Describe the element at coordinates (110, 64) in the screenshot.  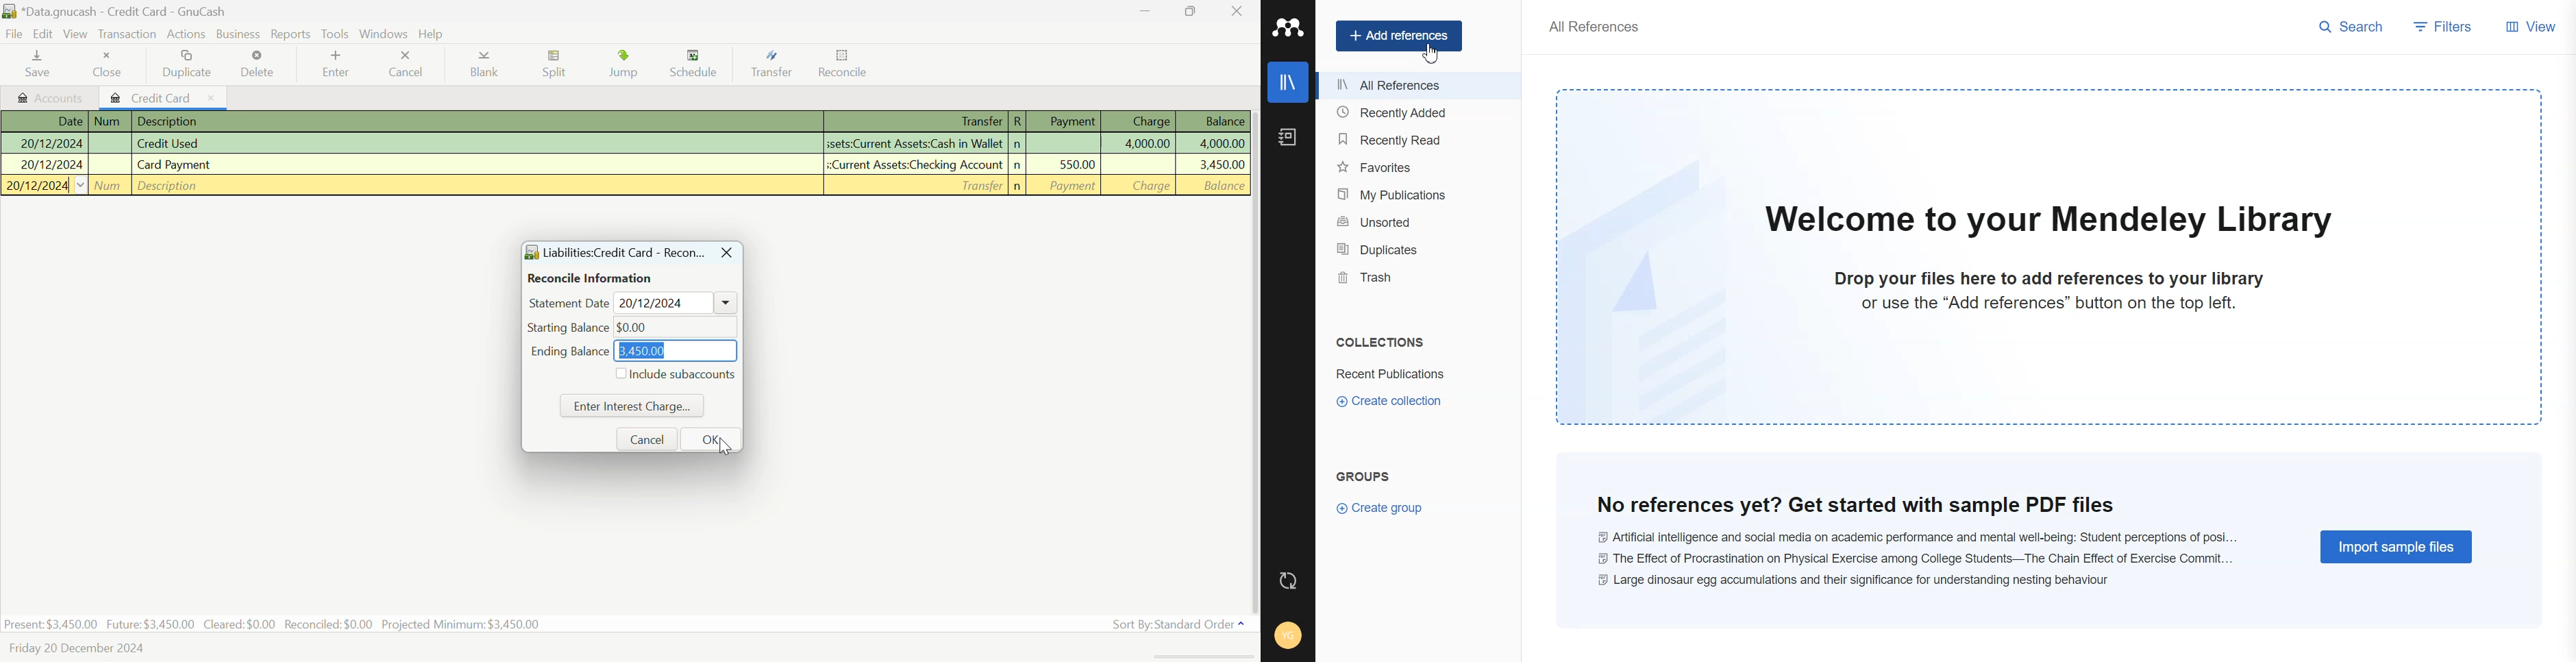
I see `Close` at that location.